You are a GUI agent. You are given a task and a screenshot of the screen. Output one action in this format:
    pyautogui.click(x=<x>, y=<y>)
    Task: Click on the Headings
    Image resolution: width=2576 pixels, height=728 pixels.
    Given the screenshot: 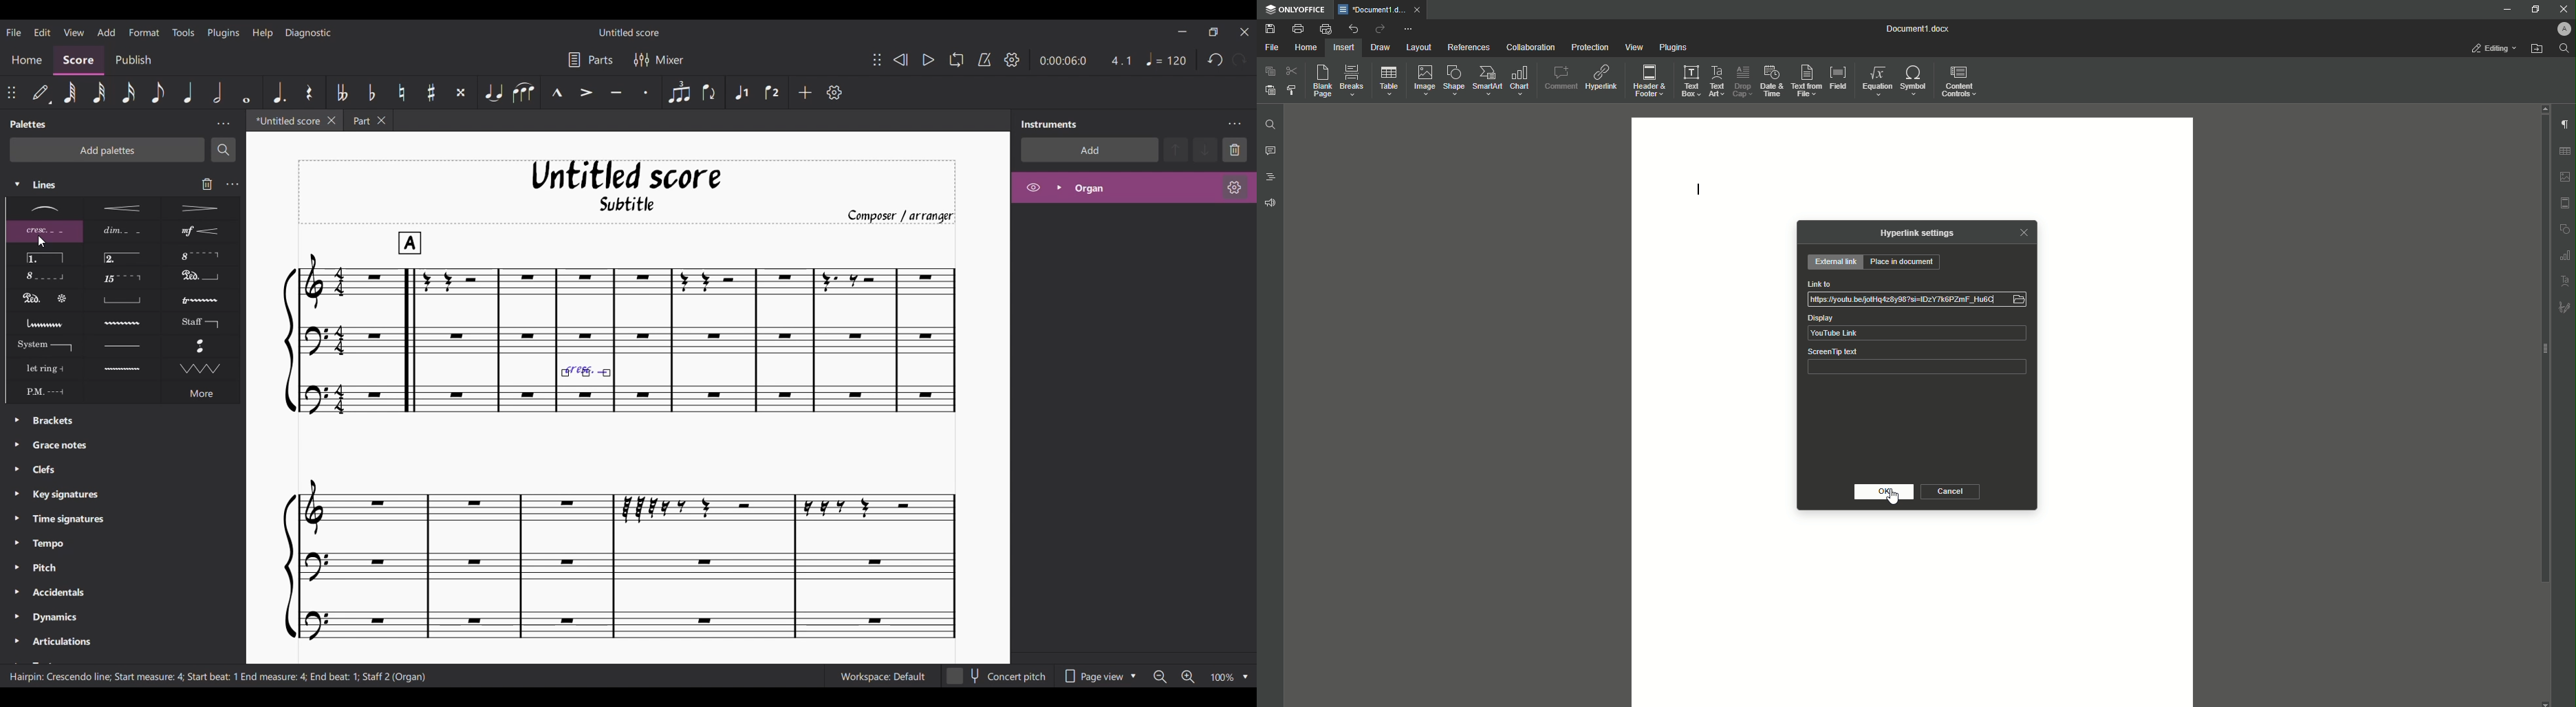 What is the action you would take?
    pyautogui.click(x=1270, y=177)
    